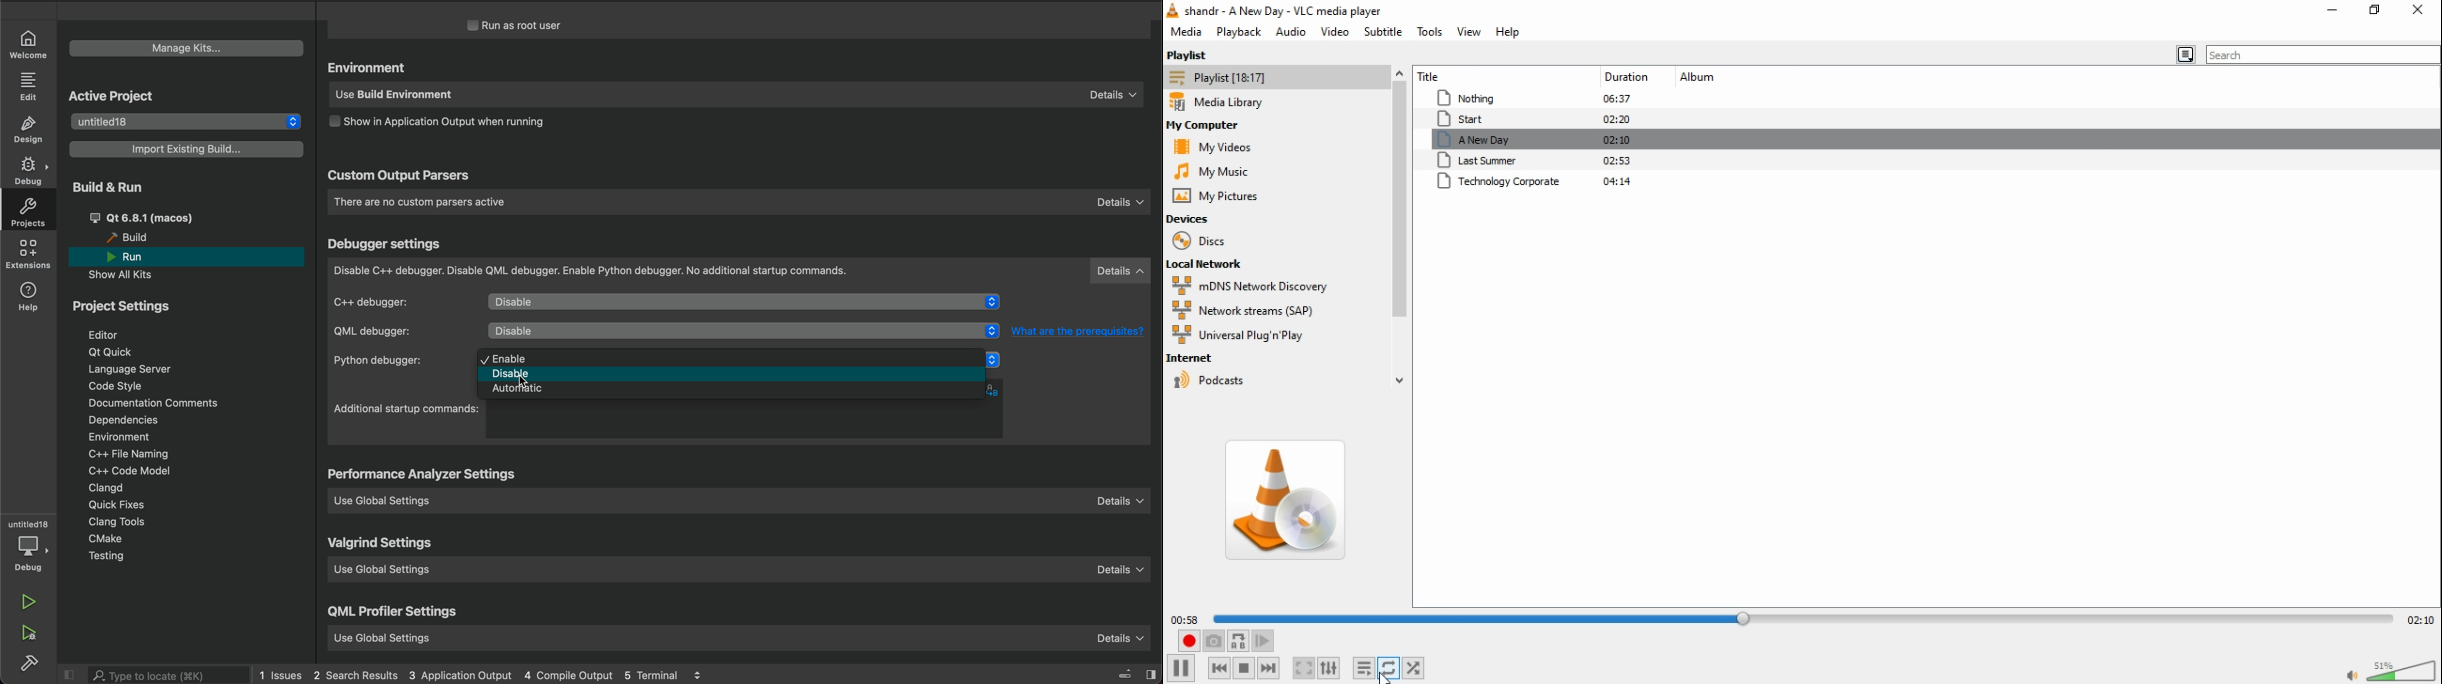  I want to click on play/pause, so click(1180, 669).